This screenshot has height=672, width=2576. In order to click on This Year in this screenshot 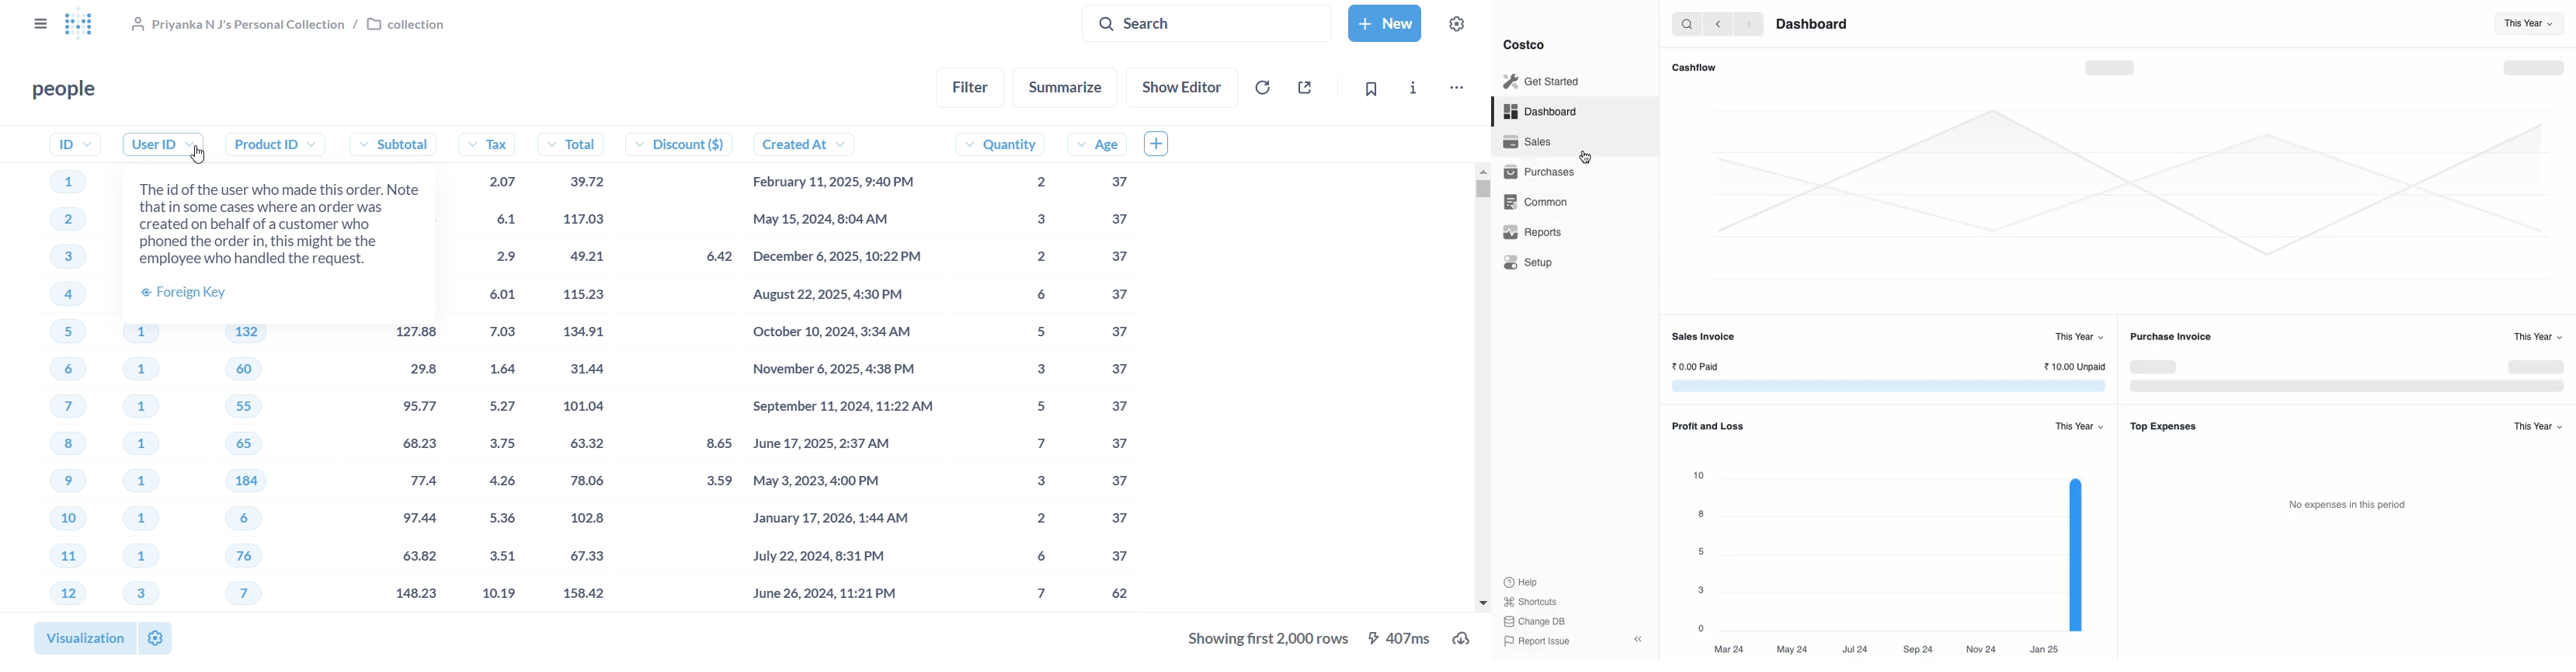, I will do `click(2537, 337)`.